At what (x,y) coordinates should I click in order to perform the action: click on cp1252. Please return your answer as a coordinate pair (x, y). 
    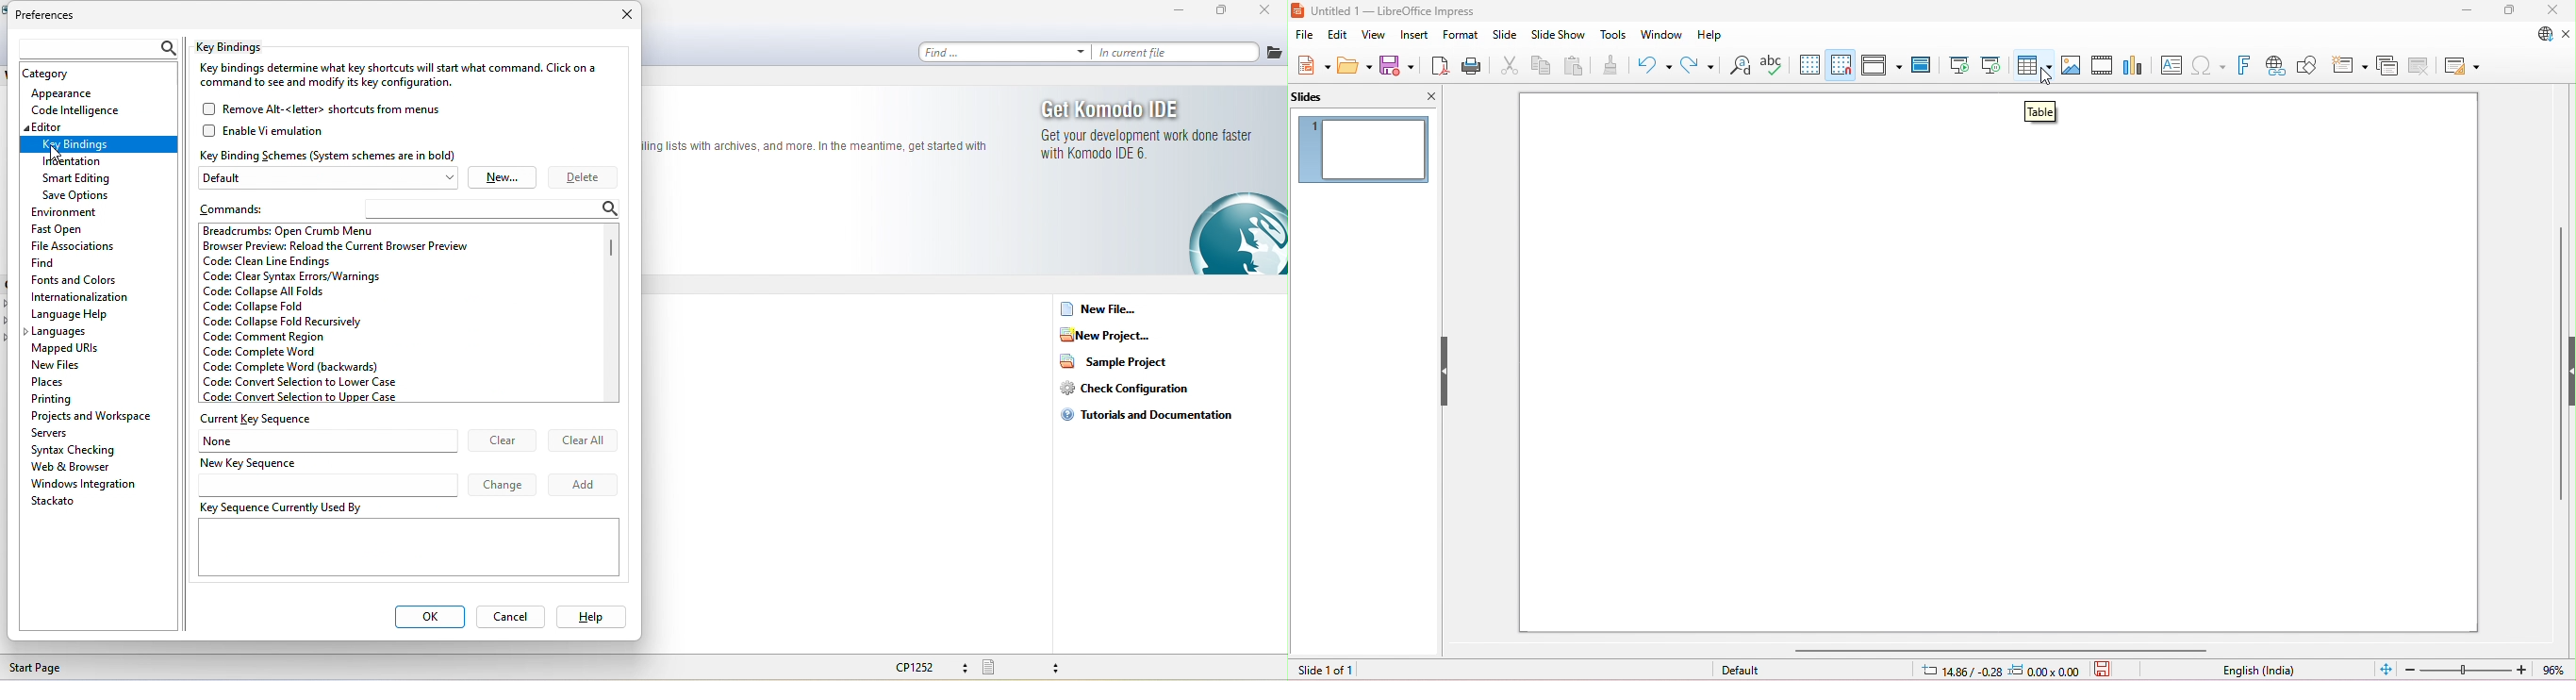
    Looking at the image, I should click on (928, 667).